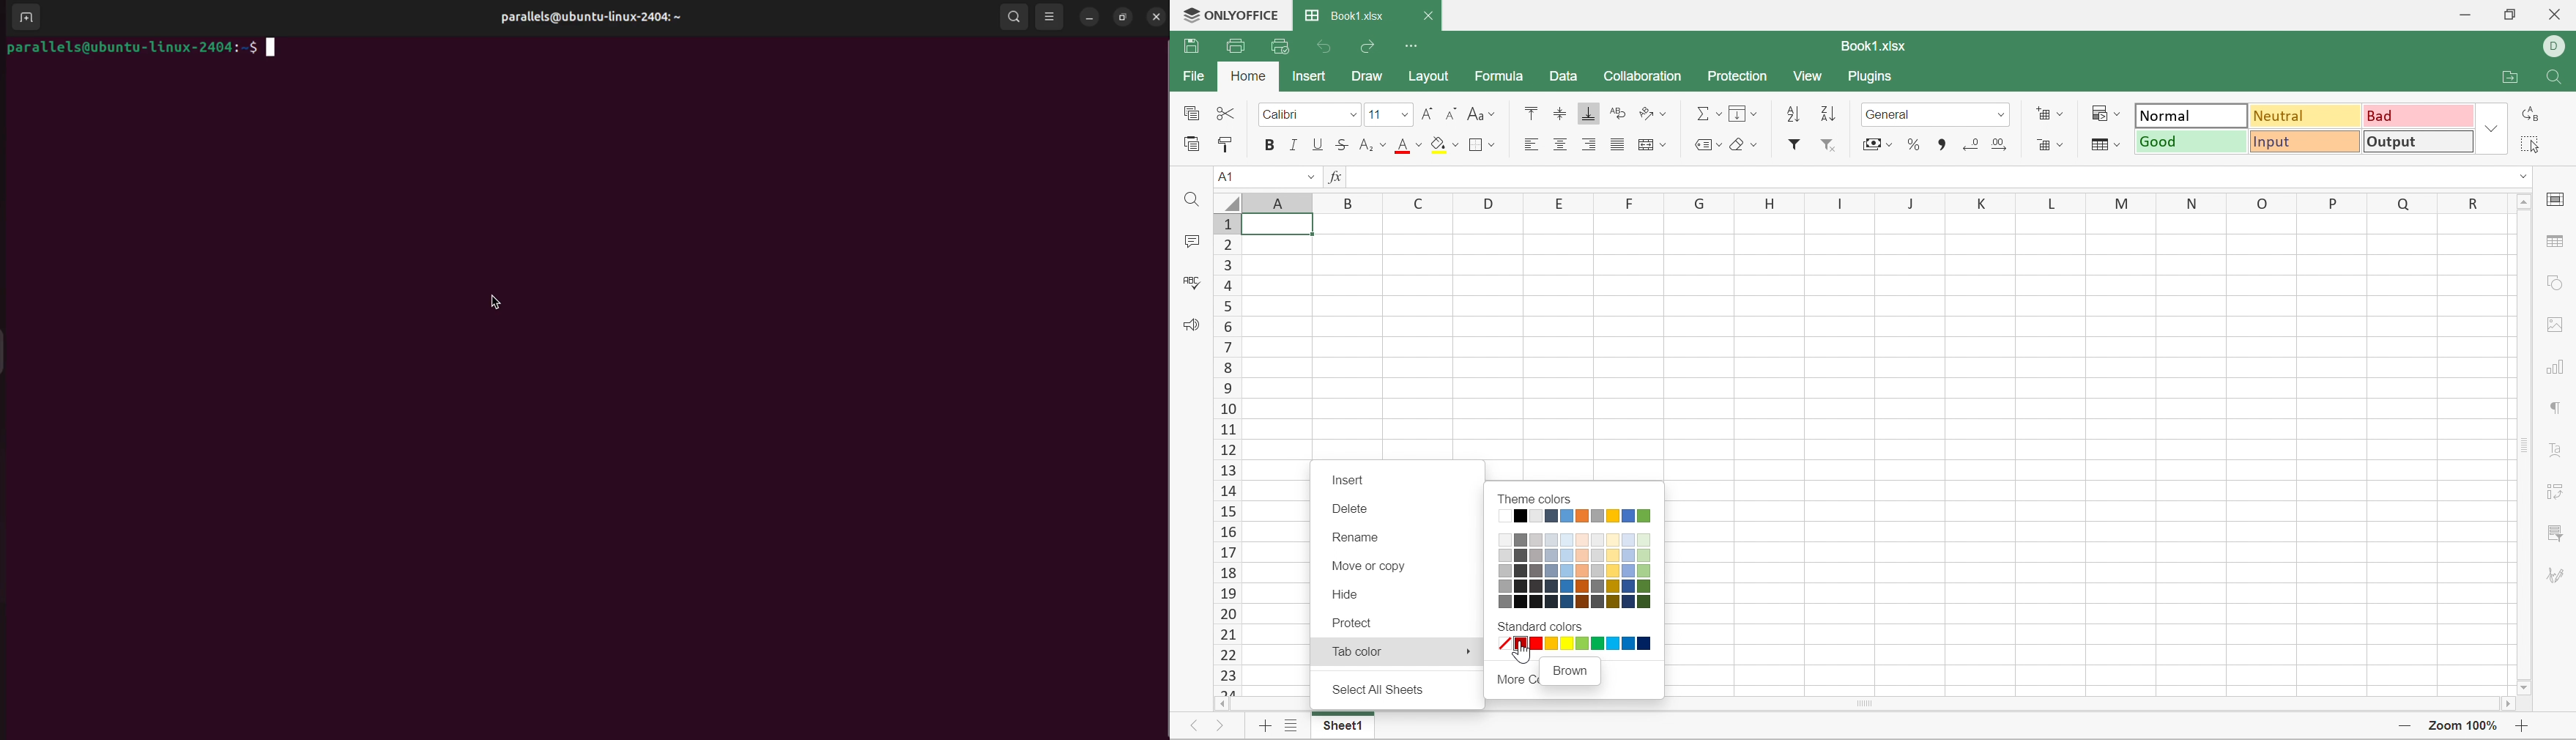 This screenshot has width=2576, height=756. What do you see at coordinates (1463, 650) in the screenshot?
I see `More` at bounding box center [1463, 650].